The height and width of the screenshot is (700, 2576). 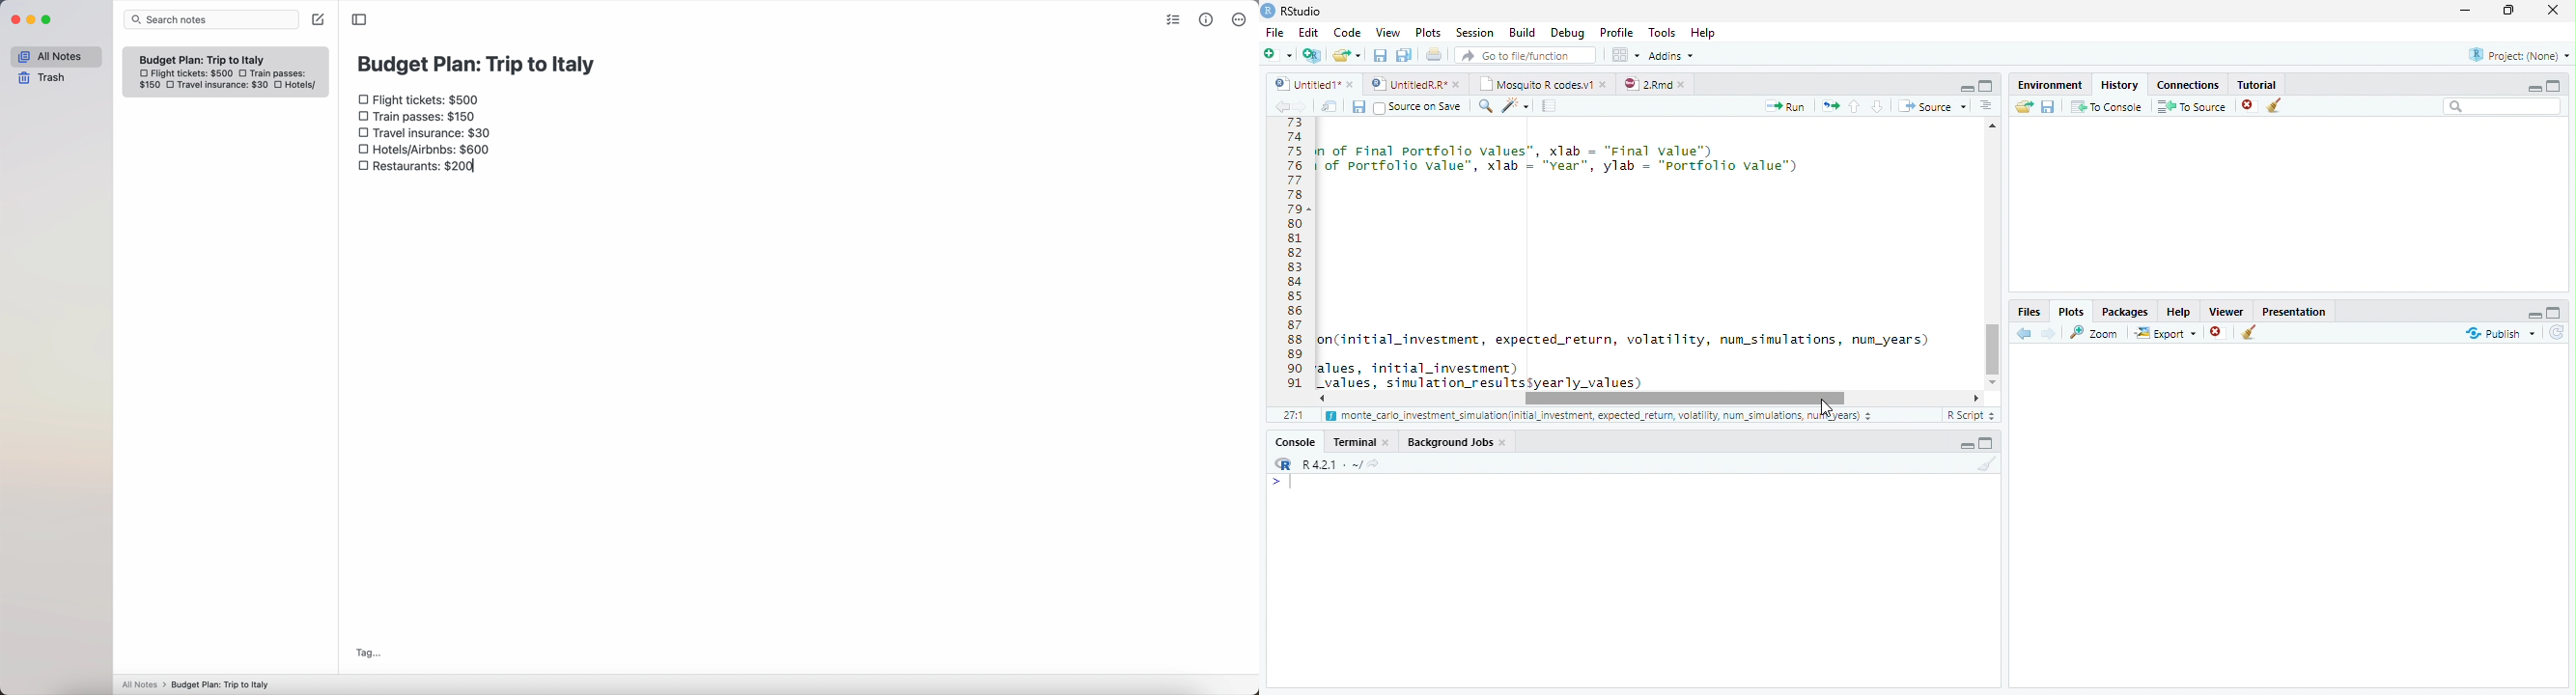 I want to click on Addins, so click(x=1672, y=55).